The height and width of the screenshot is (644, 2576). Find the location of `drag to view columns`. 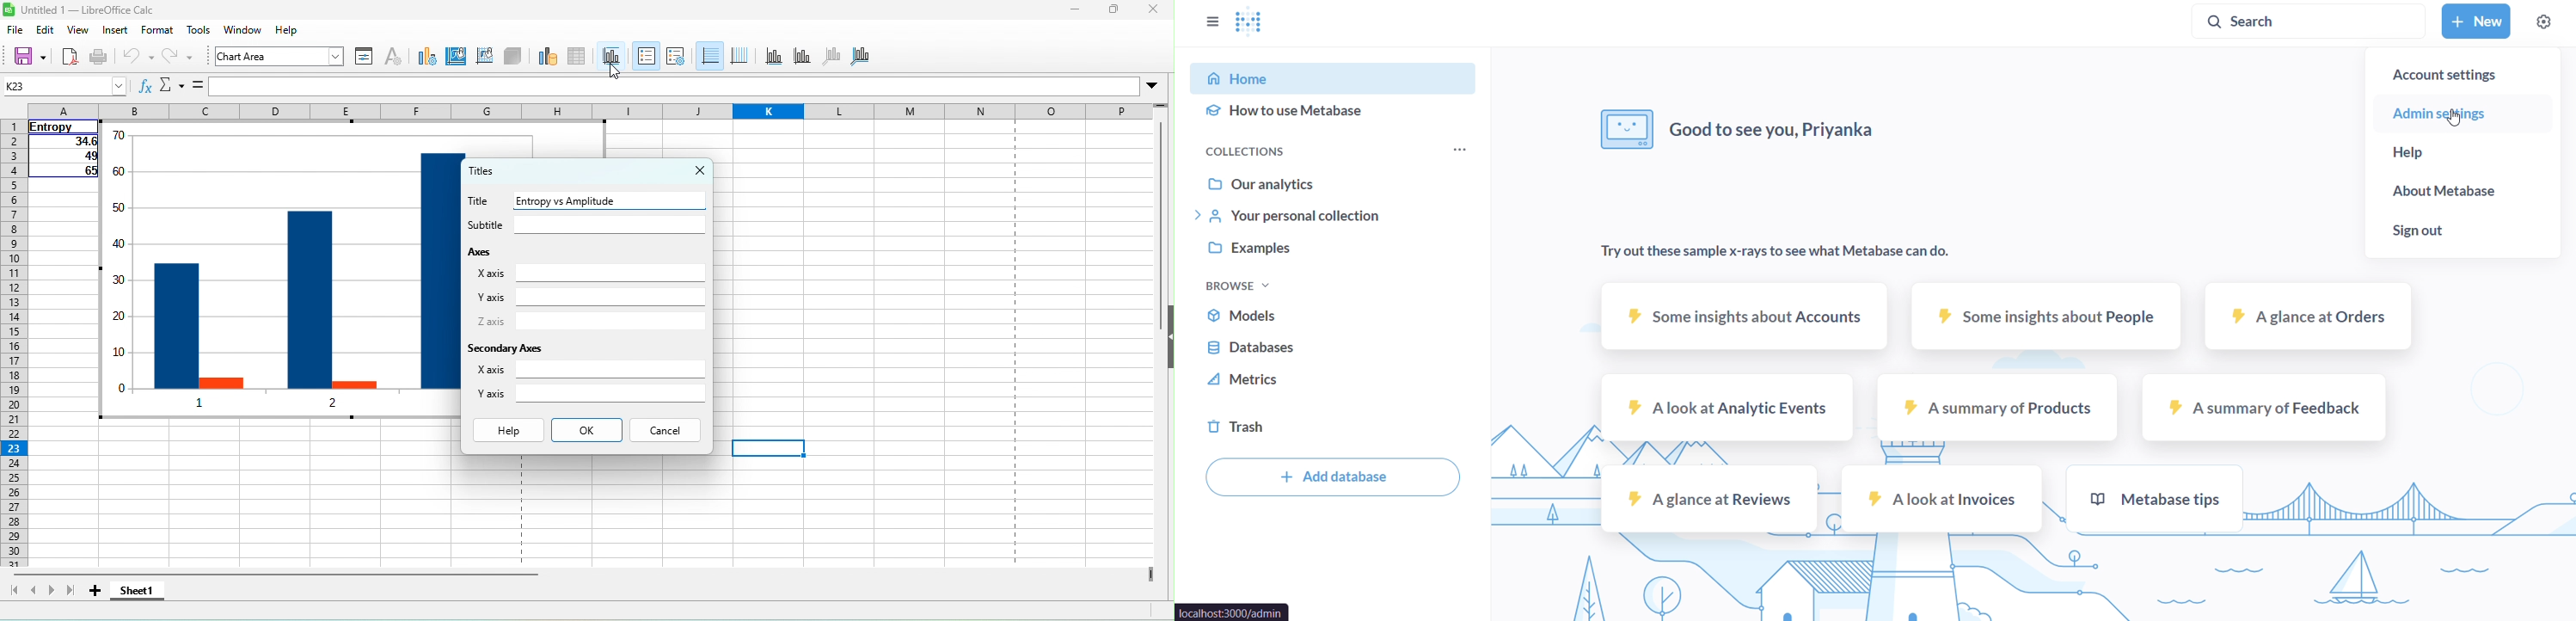

drag to view columns is located at coordinates (1148, 573).